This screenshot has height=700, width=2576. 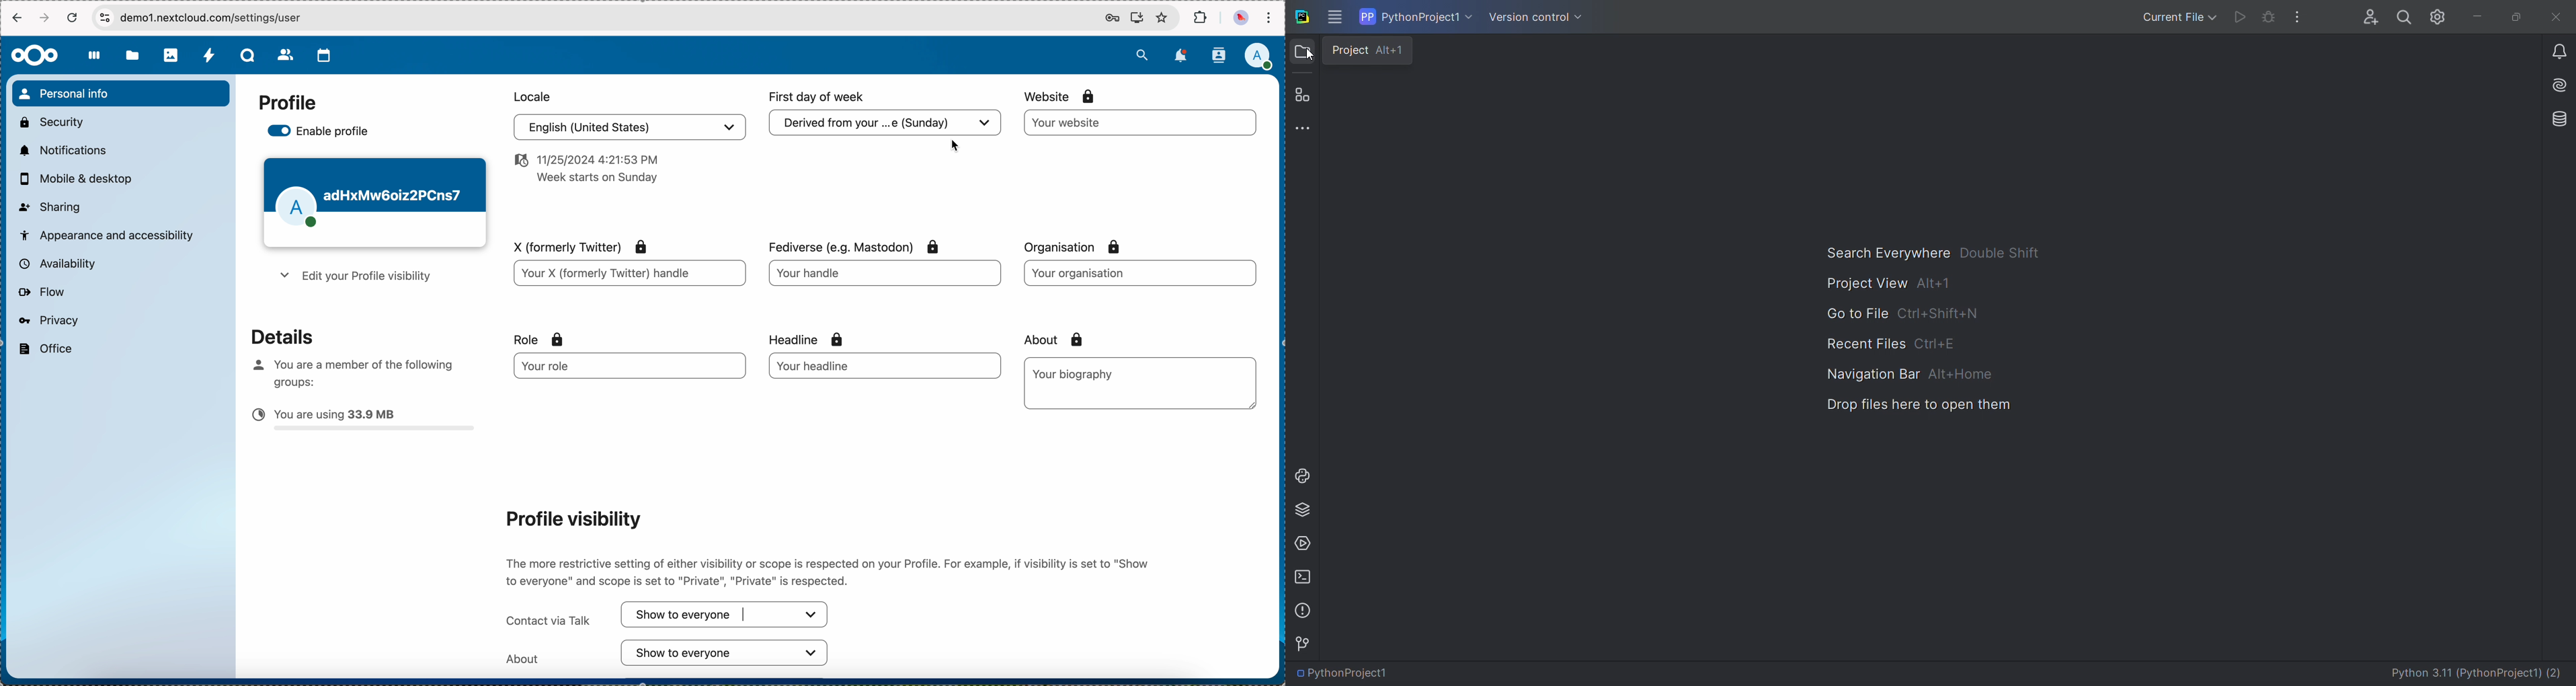 I want to click on derived from your, so click(x=883, y=126).